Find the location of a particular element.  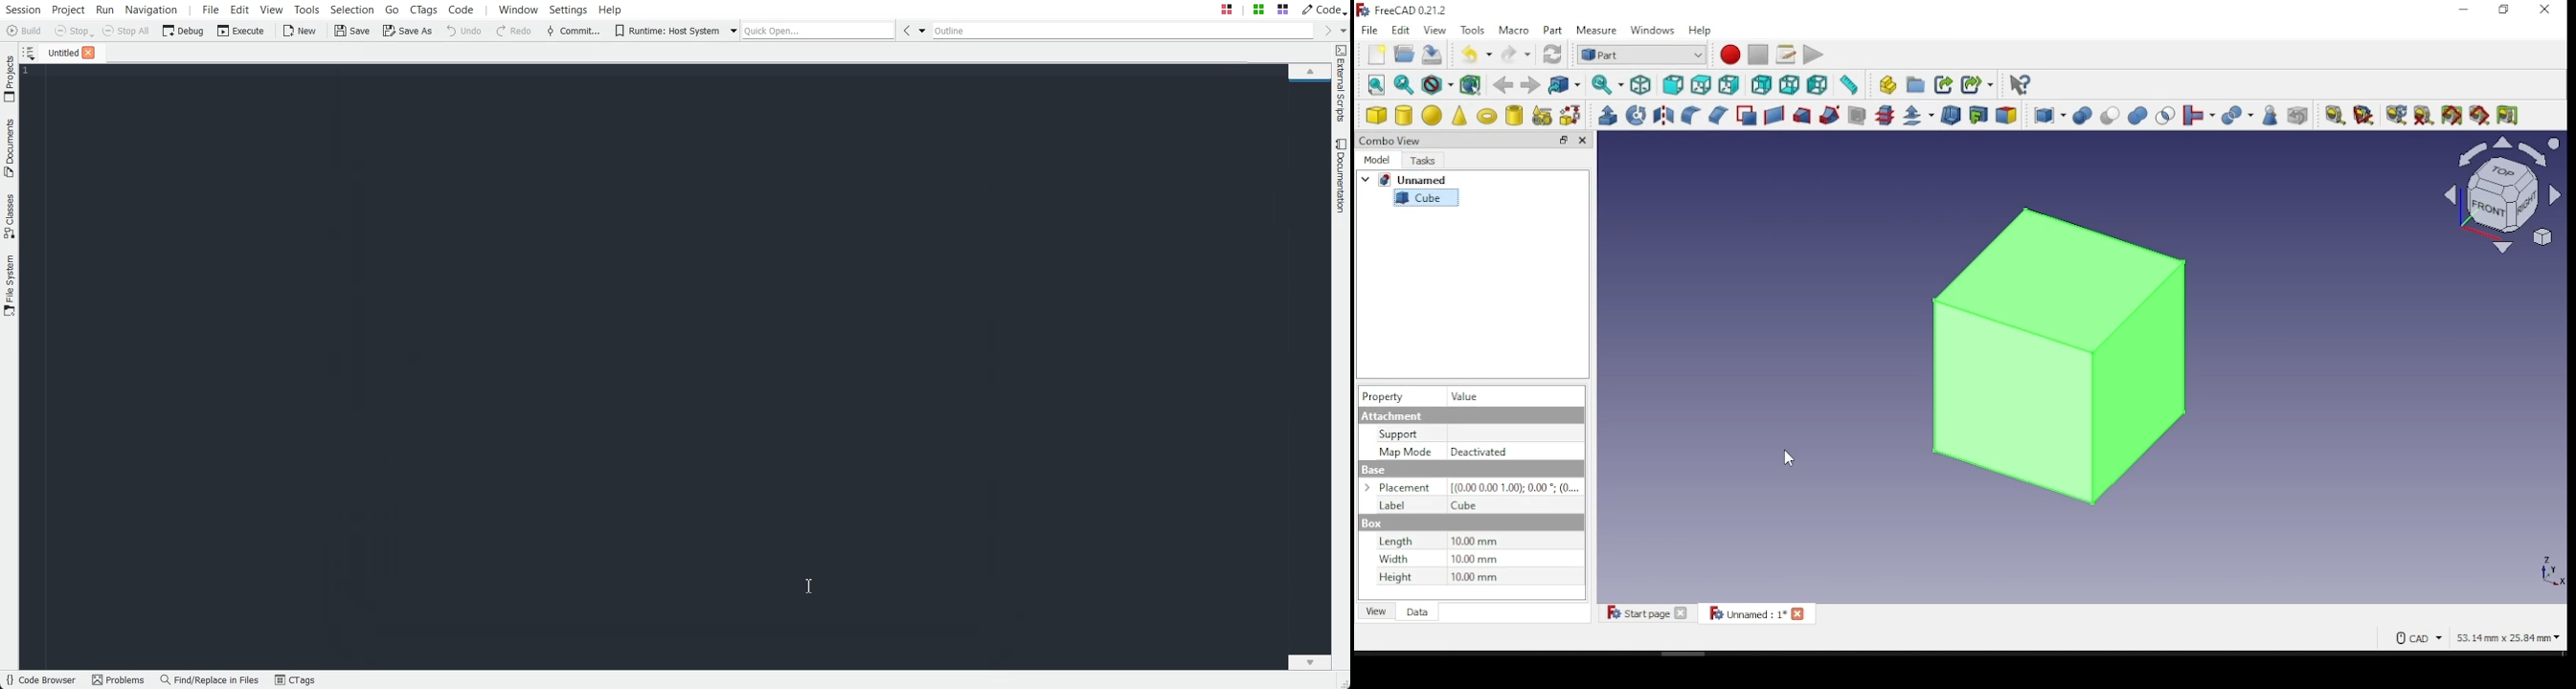

offset is located at coordinates (1919, 115).